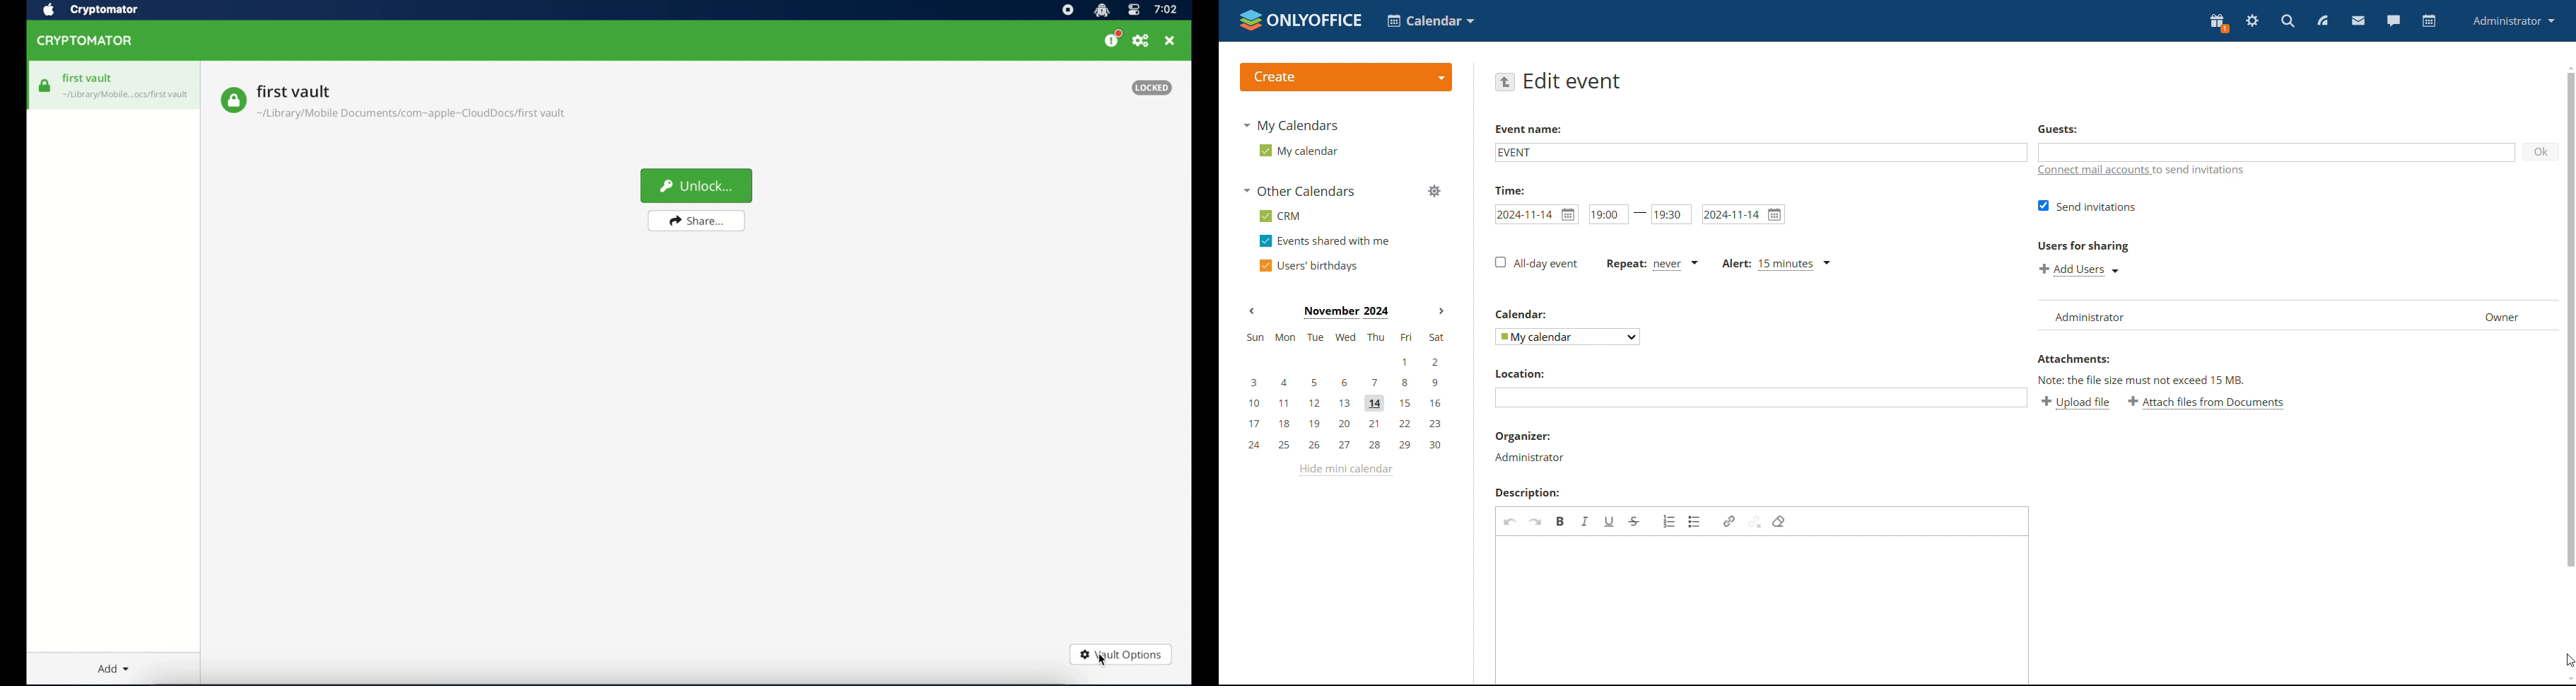 This screenshot has height=700, width=2576. What do you see at coordinates (1537, 214) in the screenshot?
I see `start time` at bounding box center [1537, 214].